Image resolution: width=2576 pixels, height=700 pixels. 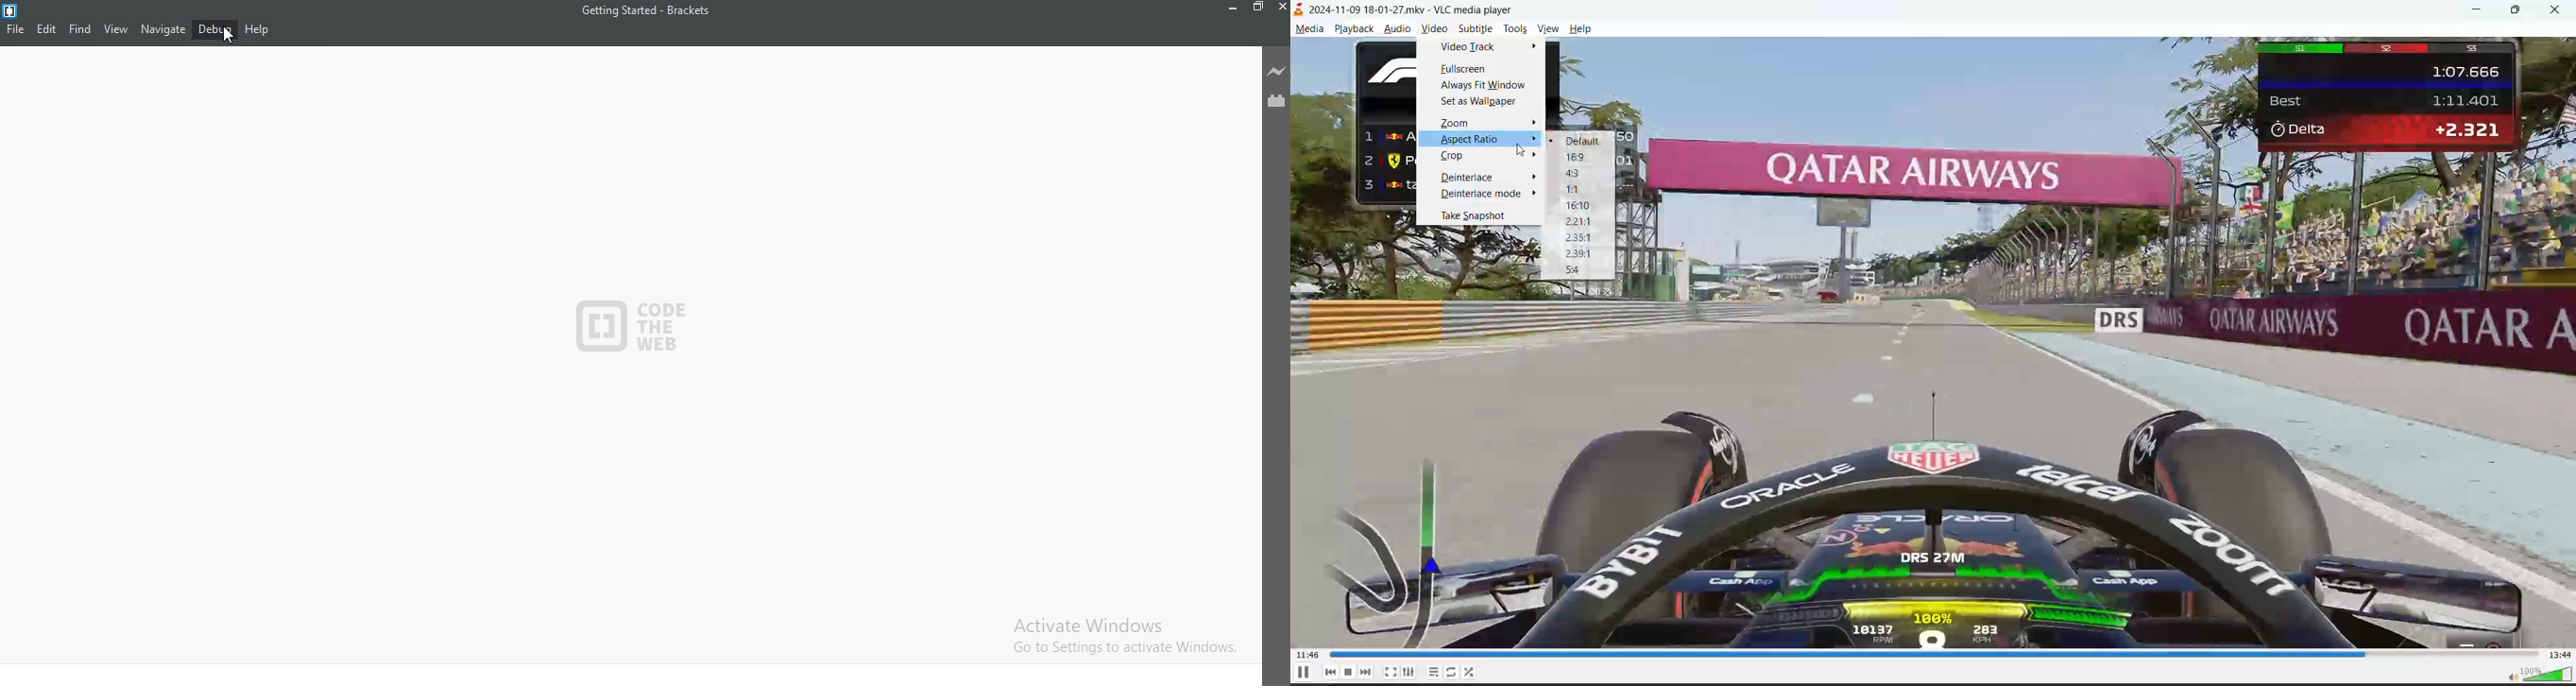 I want to click on crop, so click(x=1454, y=157).